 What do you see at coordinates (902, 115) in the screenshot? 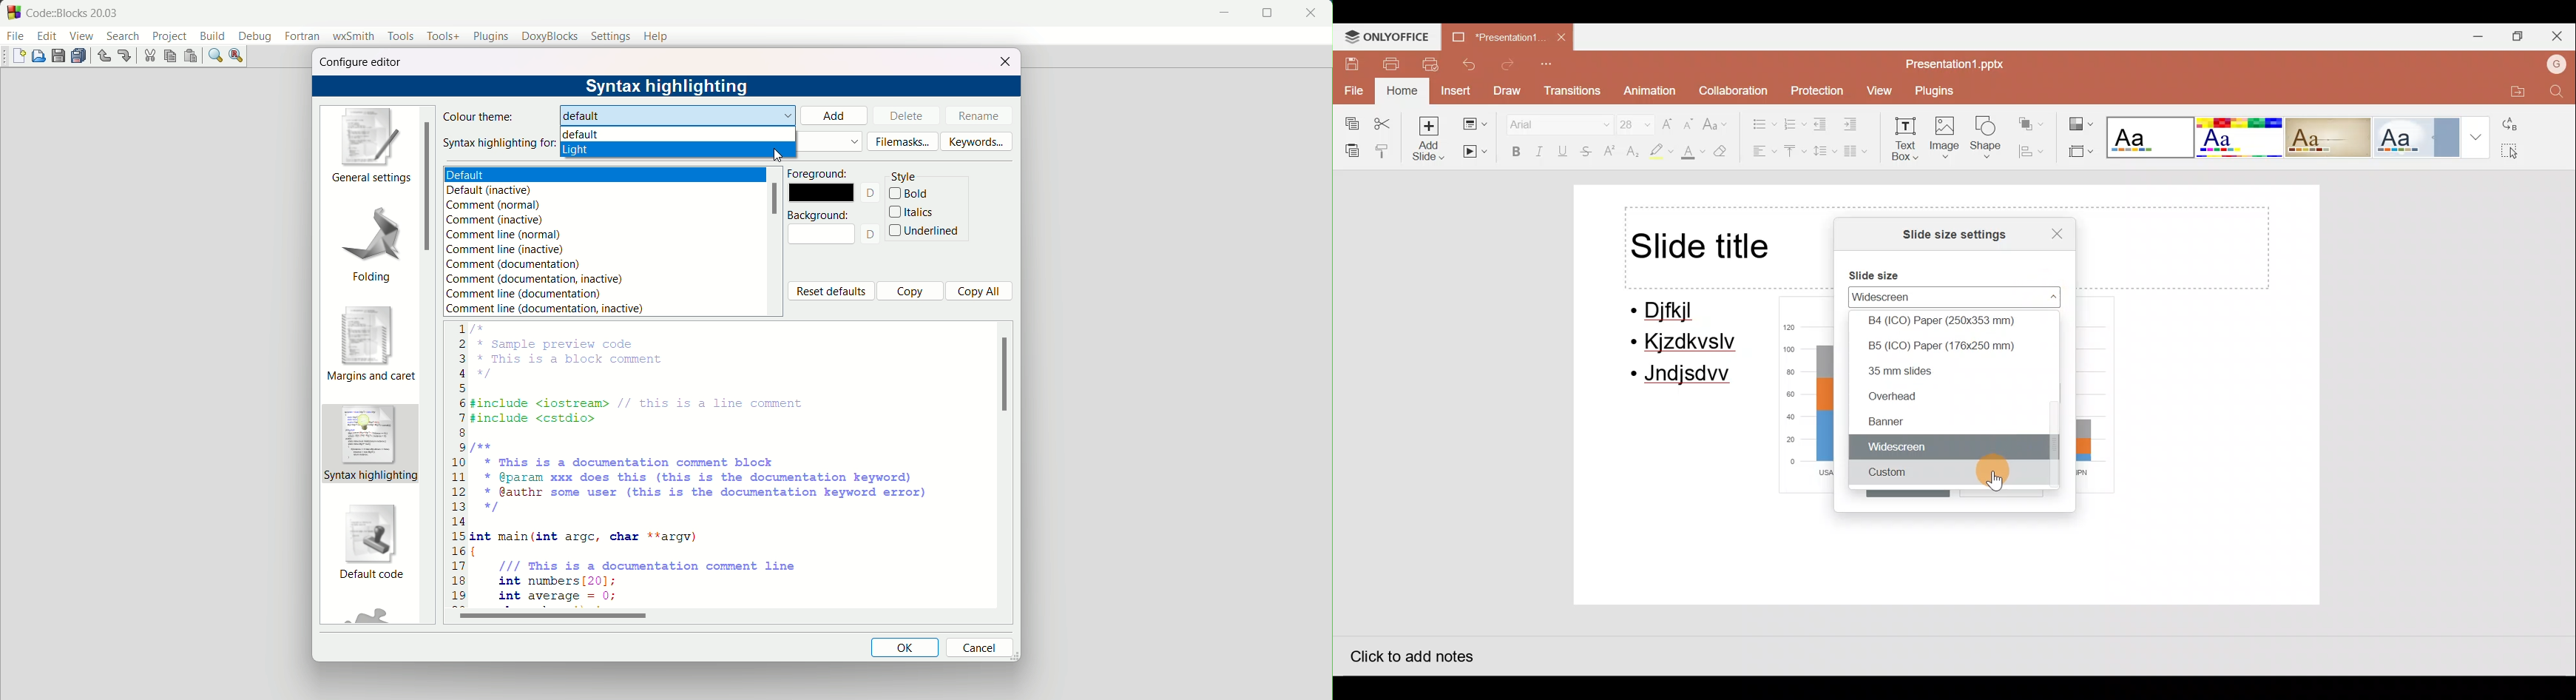
I see `delete` at bounding box center [902, 115].